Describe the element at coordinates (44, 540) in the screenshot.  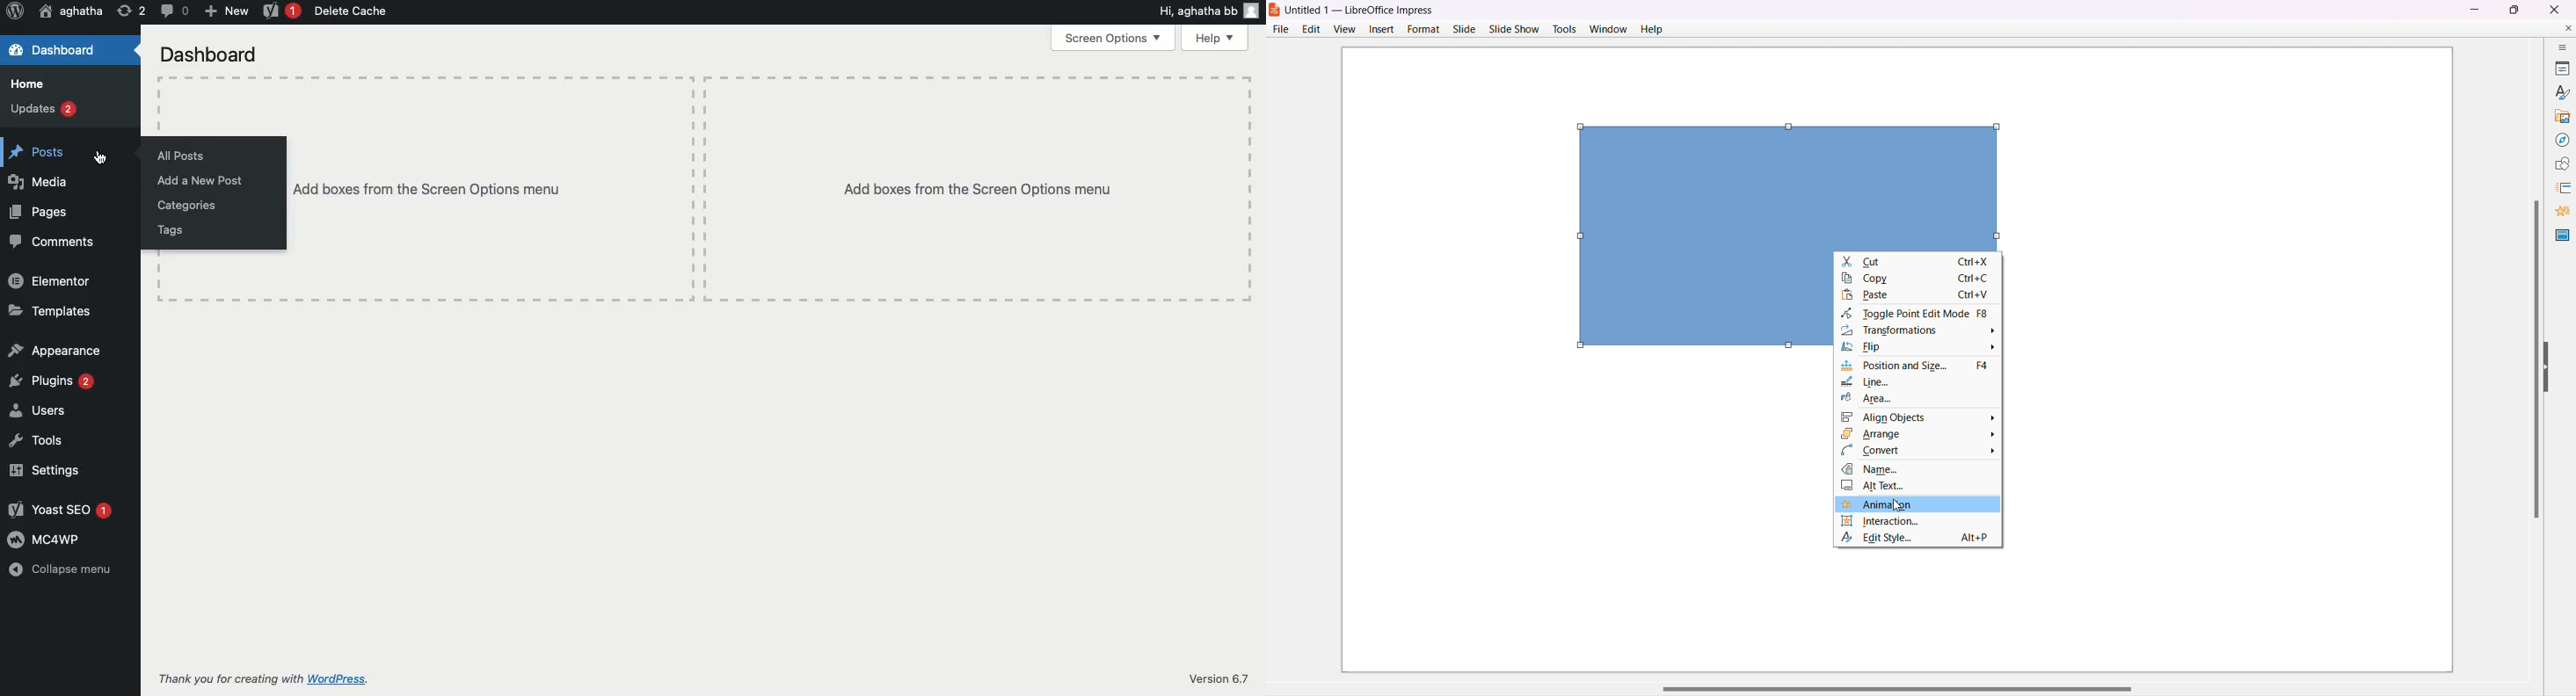
I see `MCcawp` at that location.